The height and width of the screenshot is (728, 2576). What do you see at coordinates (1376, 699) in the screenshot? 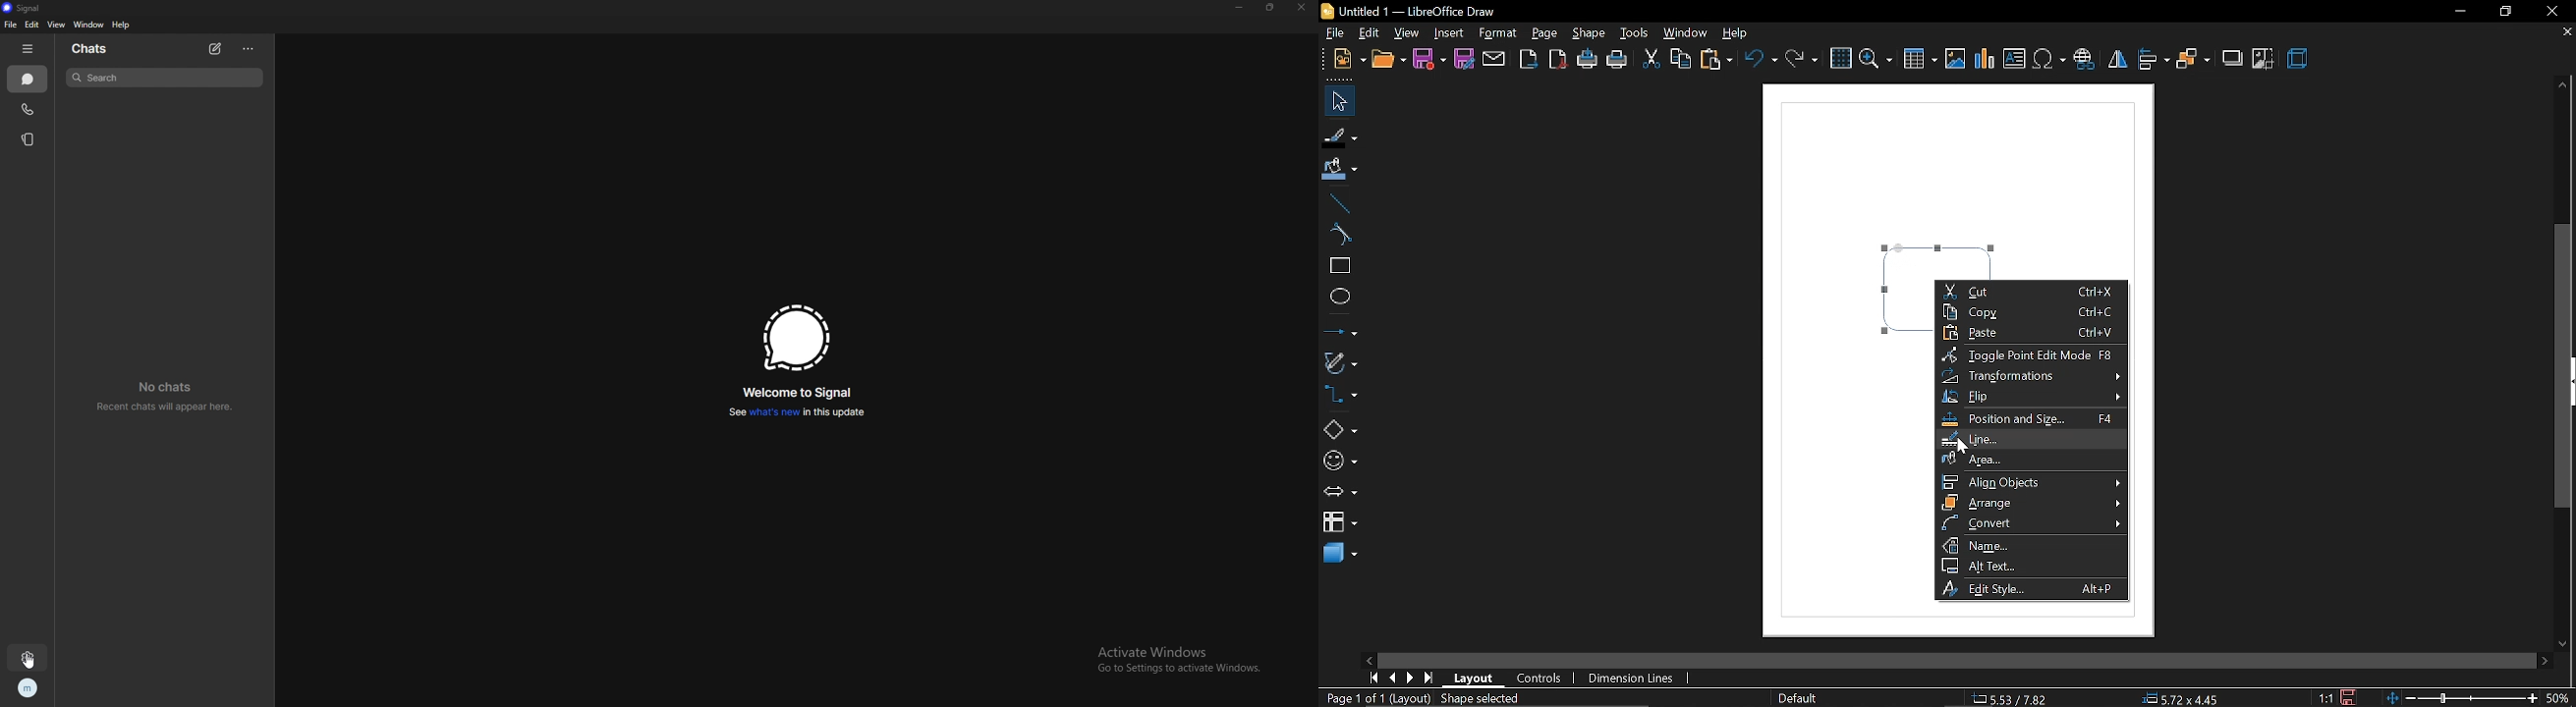
I see `current page` at bounding box center [1376, 699].